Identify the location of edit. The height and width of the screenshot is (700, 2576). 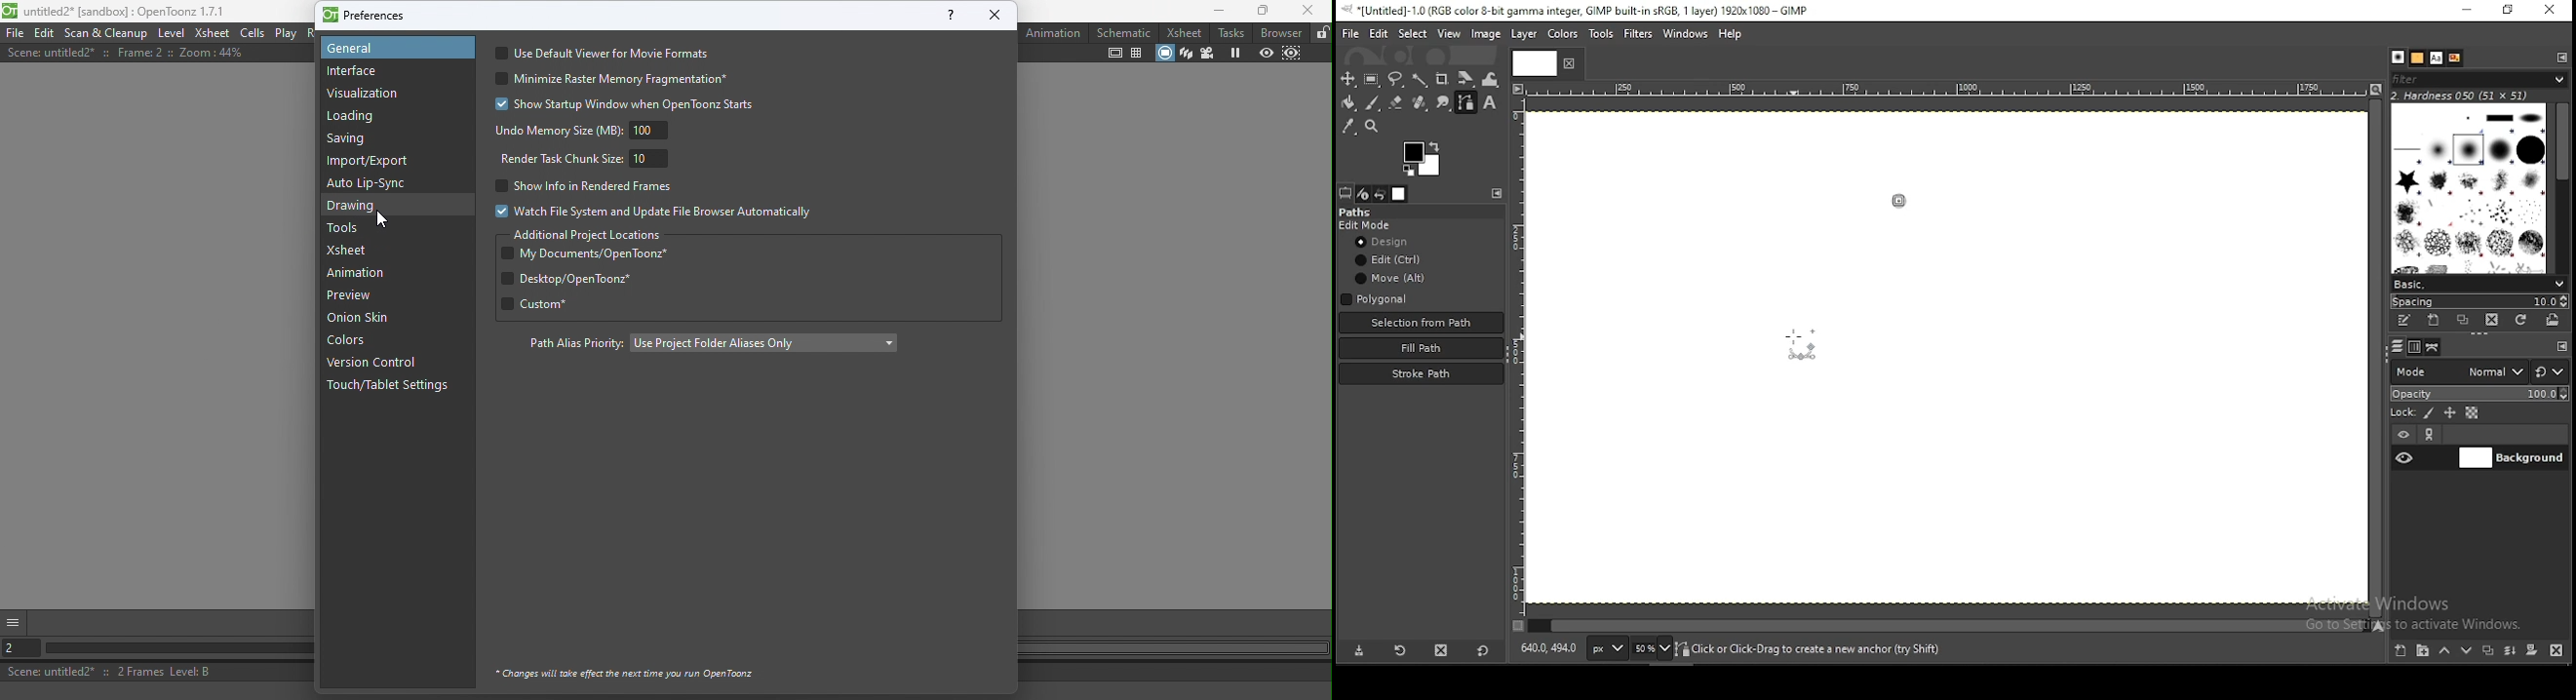
(1378, 34).